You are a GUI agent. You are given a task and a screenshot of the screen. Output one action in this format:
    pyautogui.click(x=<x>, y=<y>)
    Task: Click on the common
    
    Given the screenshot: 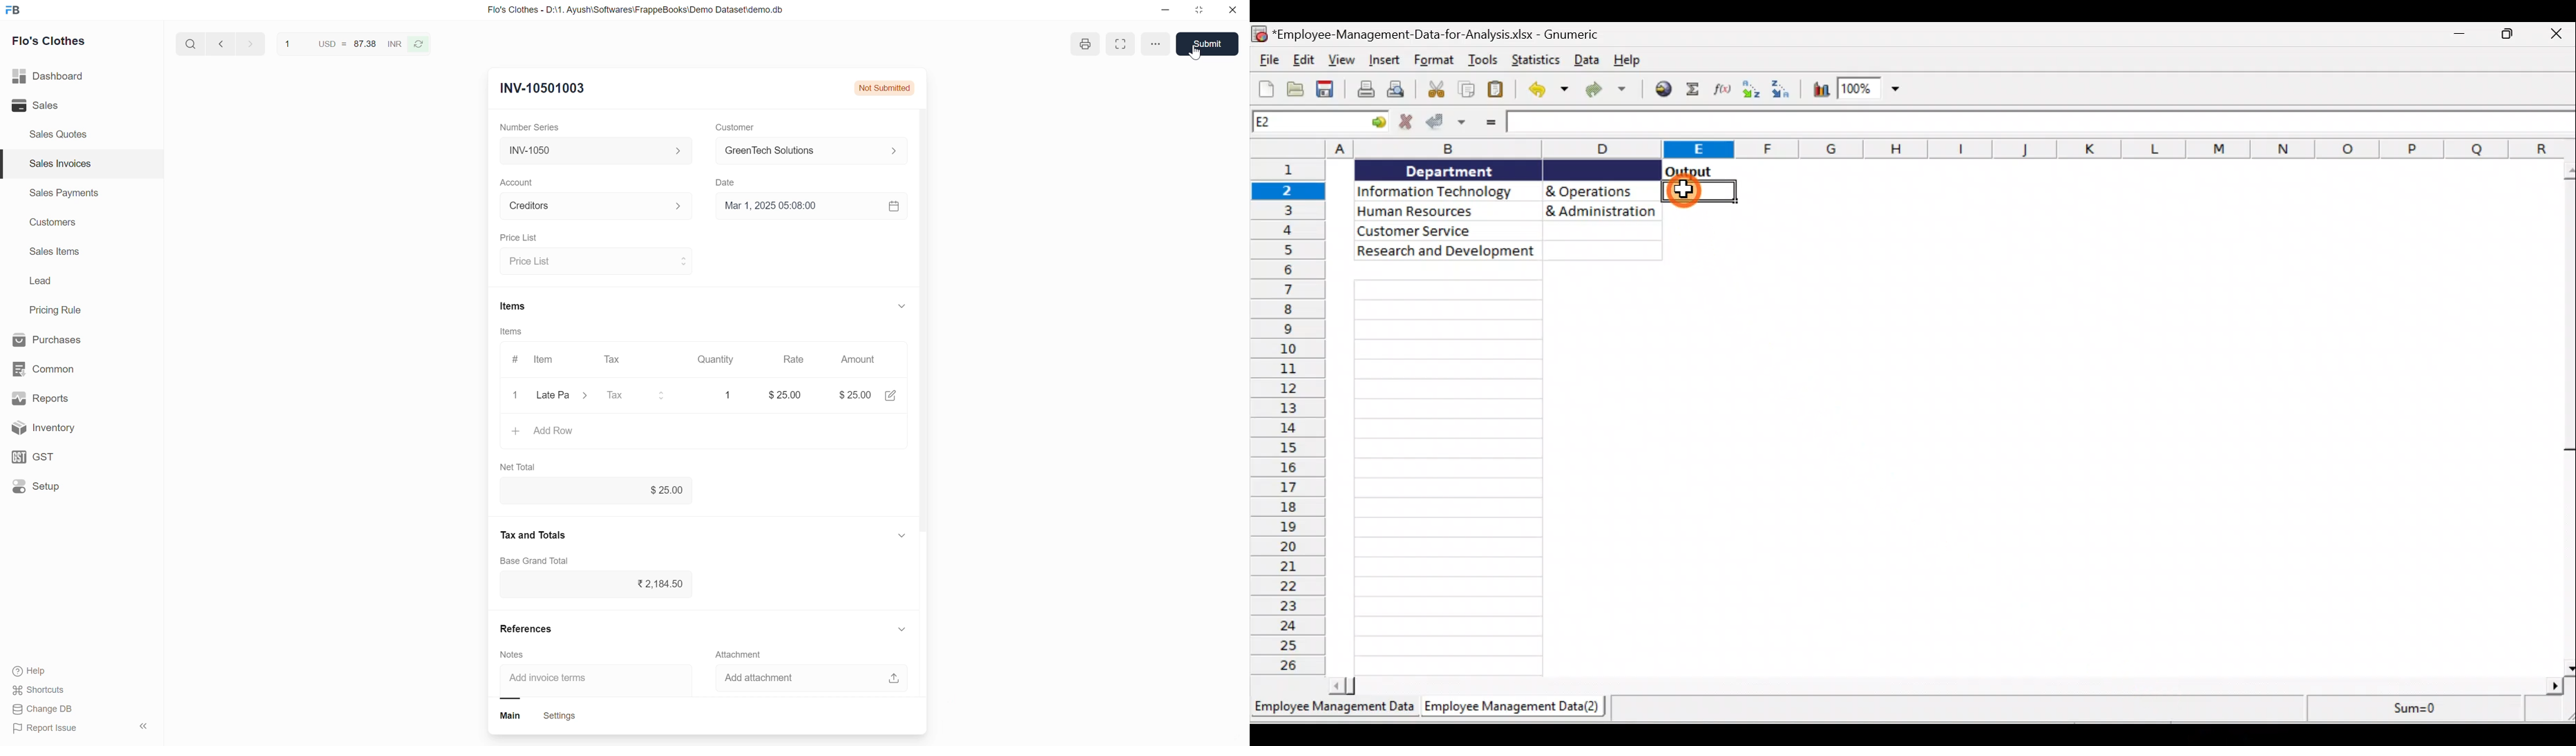 What is the action you would take?
    pyautogui.click(x=65, y=367)
    